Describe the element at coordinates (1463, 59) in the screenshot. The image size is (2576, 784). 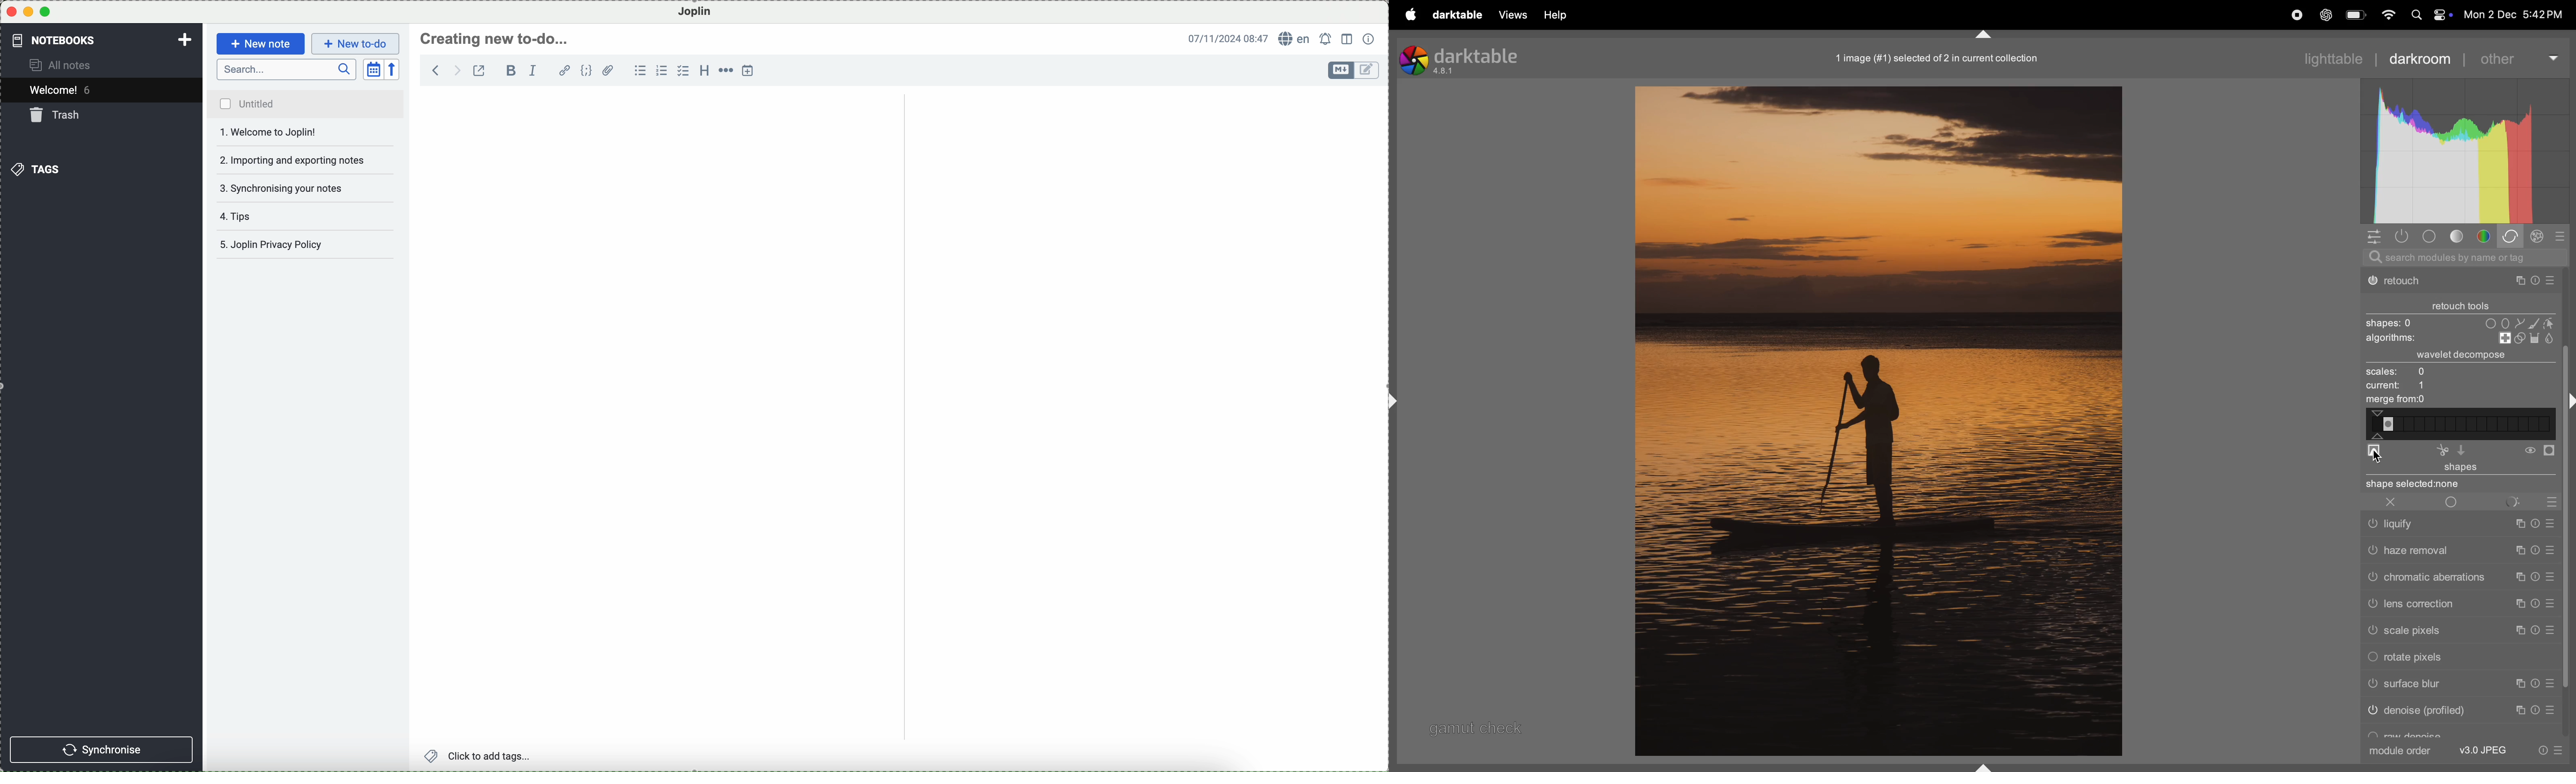
I see `darktable versions` at that location.